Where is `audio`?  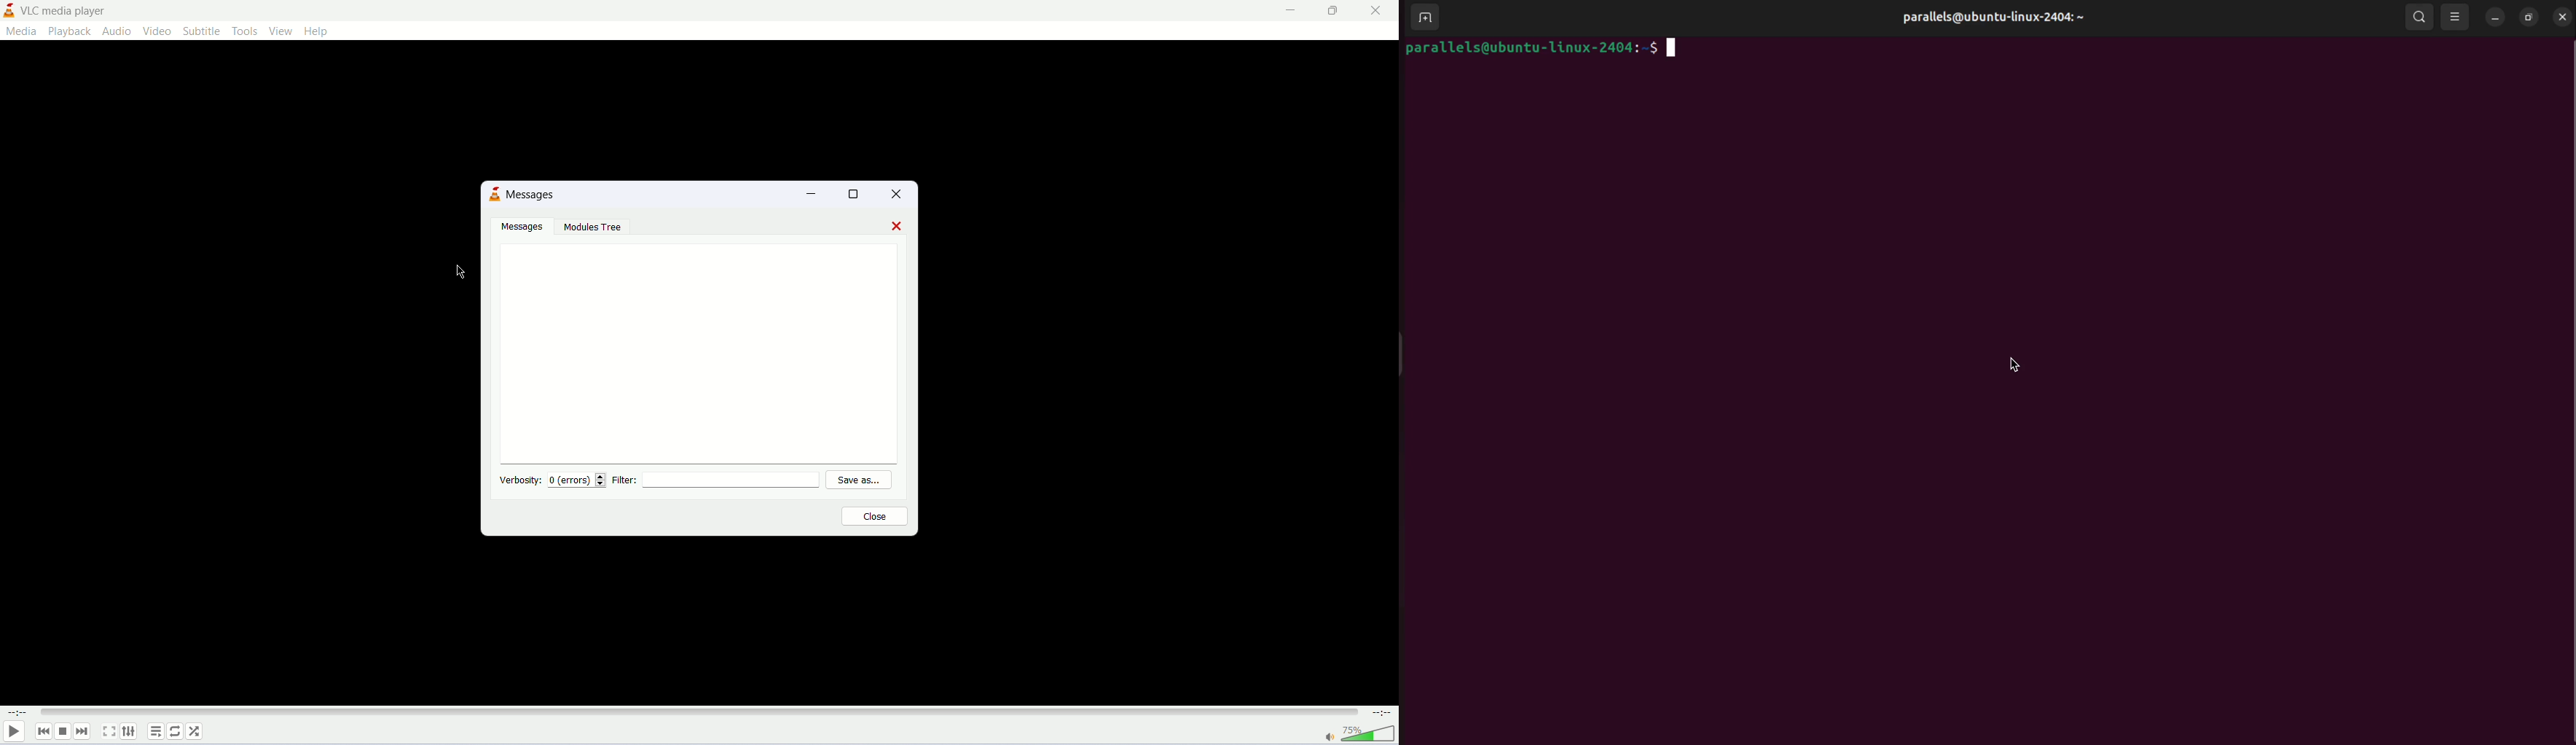 audio is located at coordinates (117, 32).